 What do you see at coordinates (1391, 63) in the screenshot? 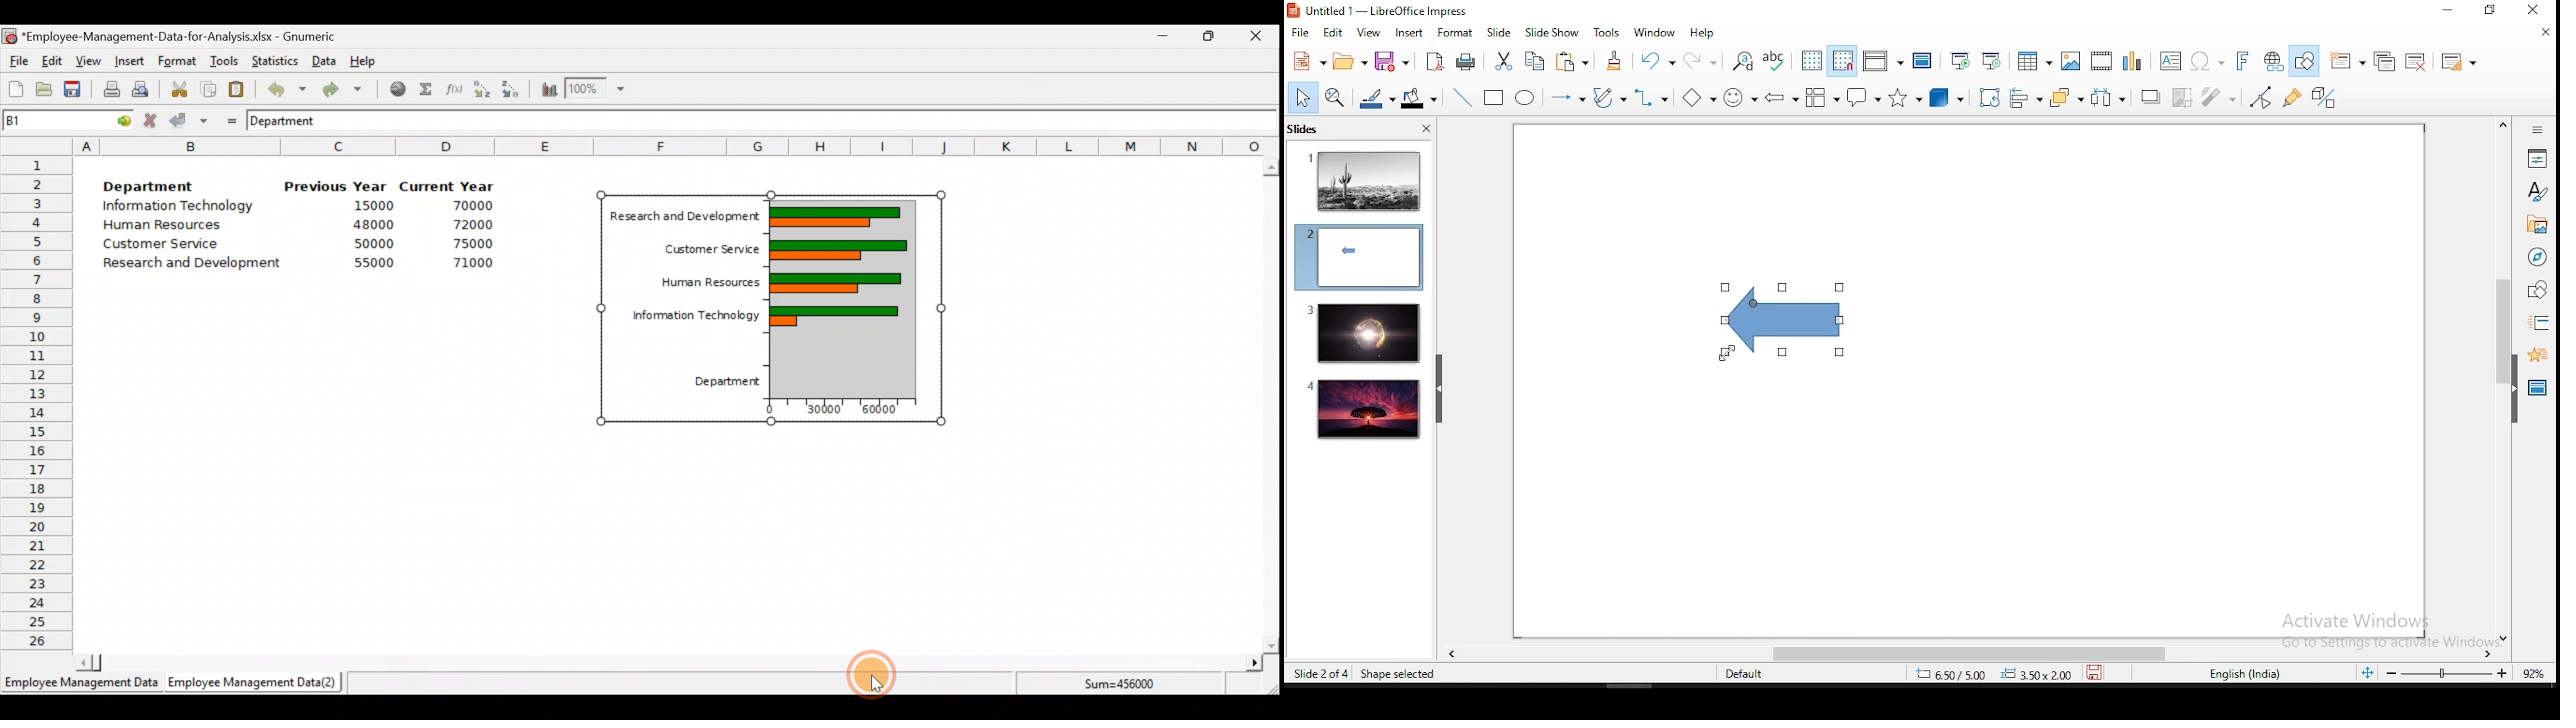
I see `save` at bounding box center [1391, 63].